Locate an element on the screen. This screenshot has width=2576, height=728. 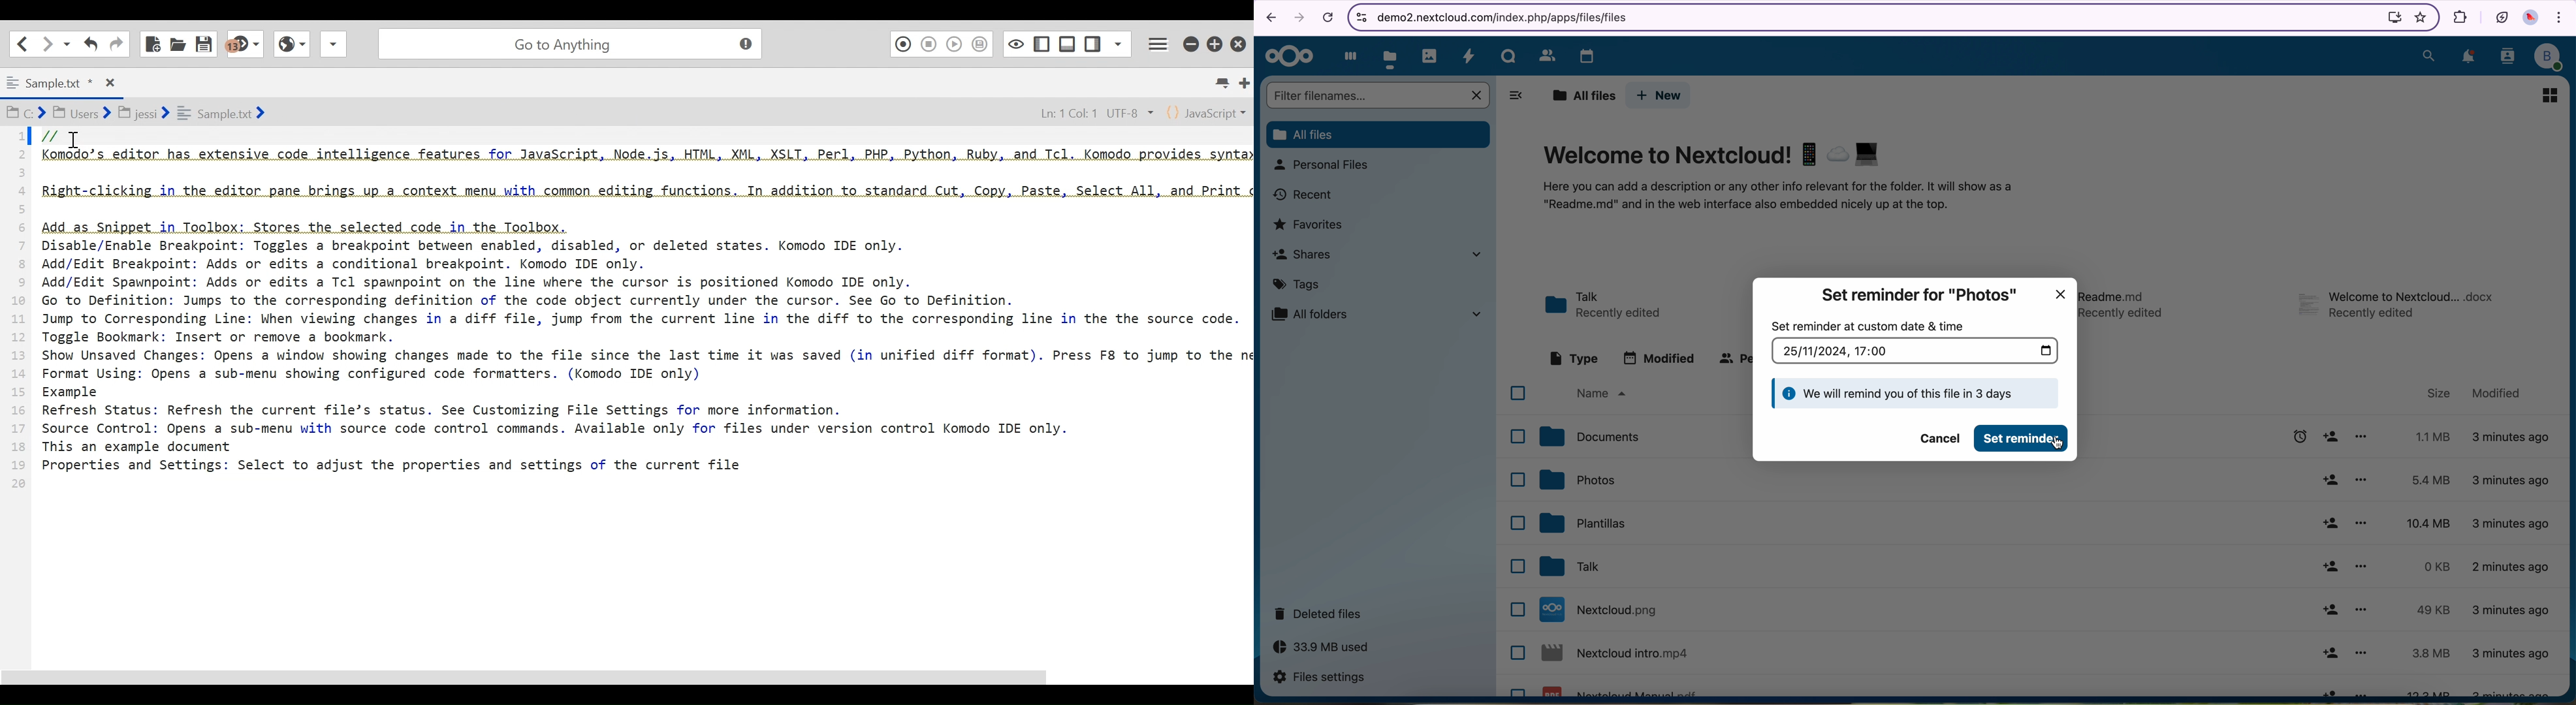
13.3 is located at coordinates (2431, 690).